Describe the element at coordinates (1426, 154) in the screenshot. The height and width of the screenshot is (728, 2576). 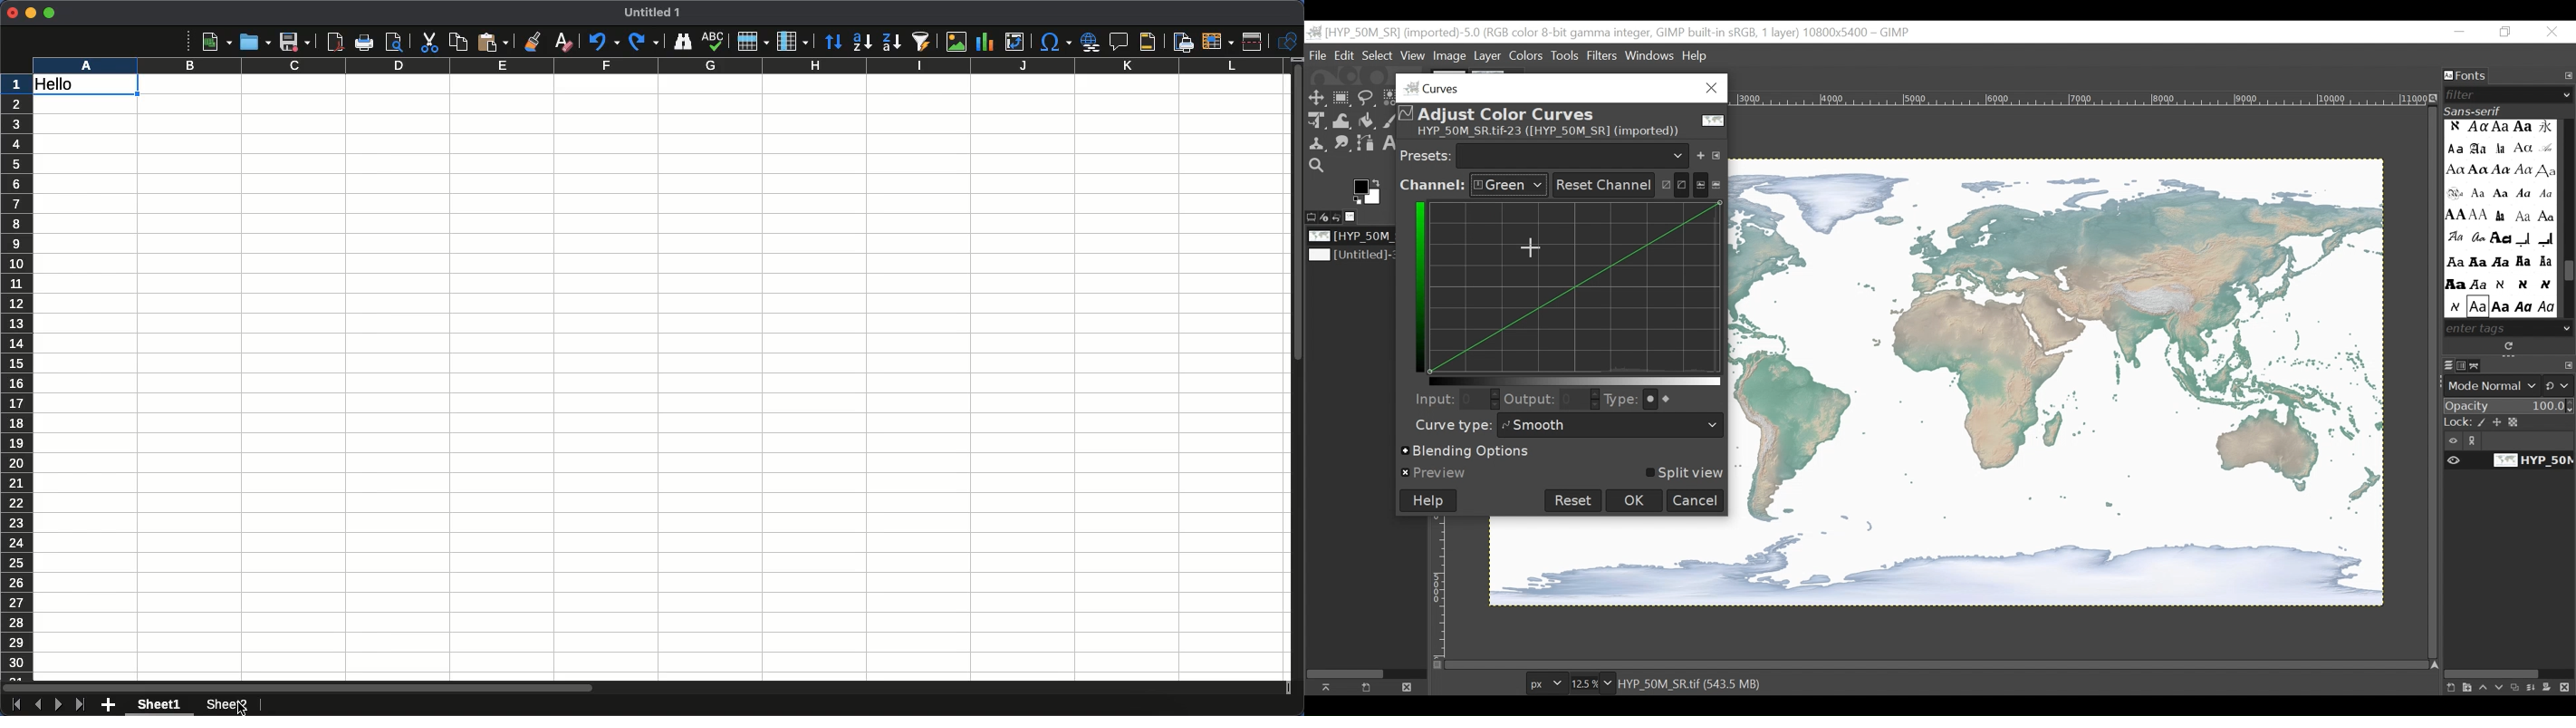
I see `Presets` at that location.